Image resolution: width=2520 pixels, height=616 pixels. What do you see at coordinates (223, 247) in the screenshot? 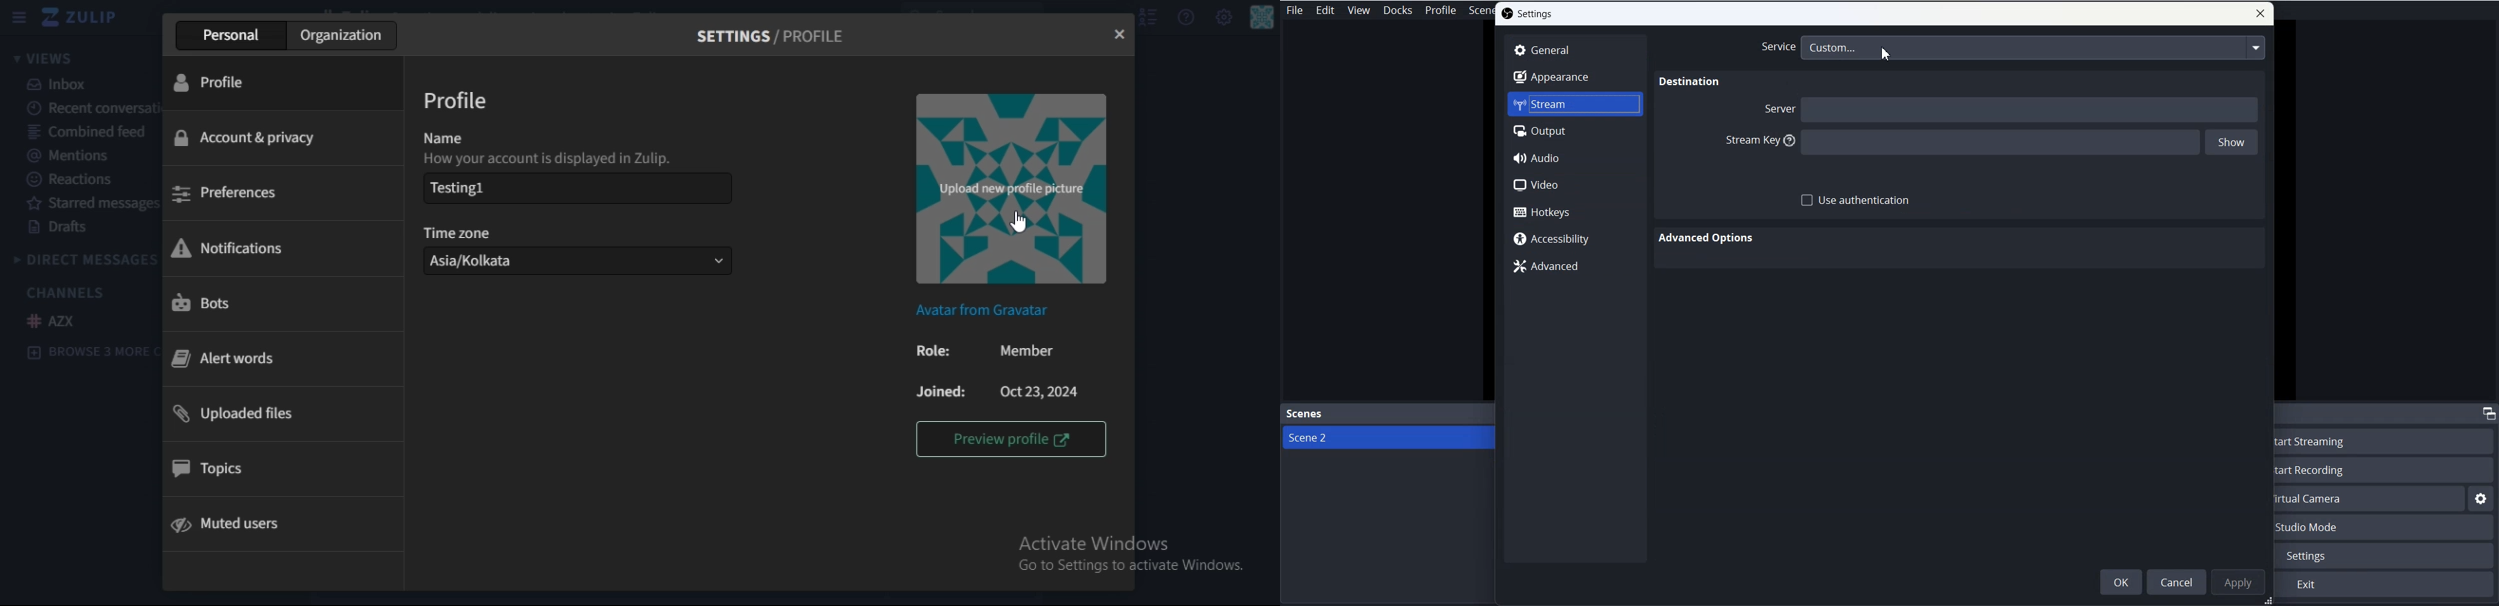
I see `notifications` at bounding box center [223, 247].